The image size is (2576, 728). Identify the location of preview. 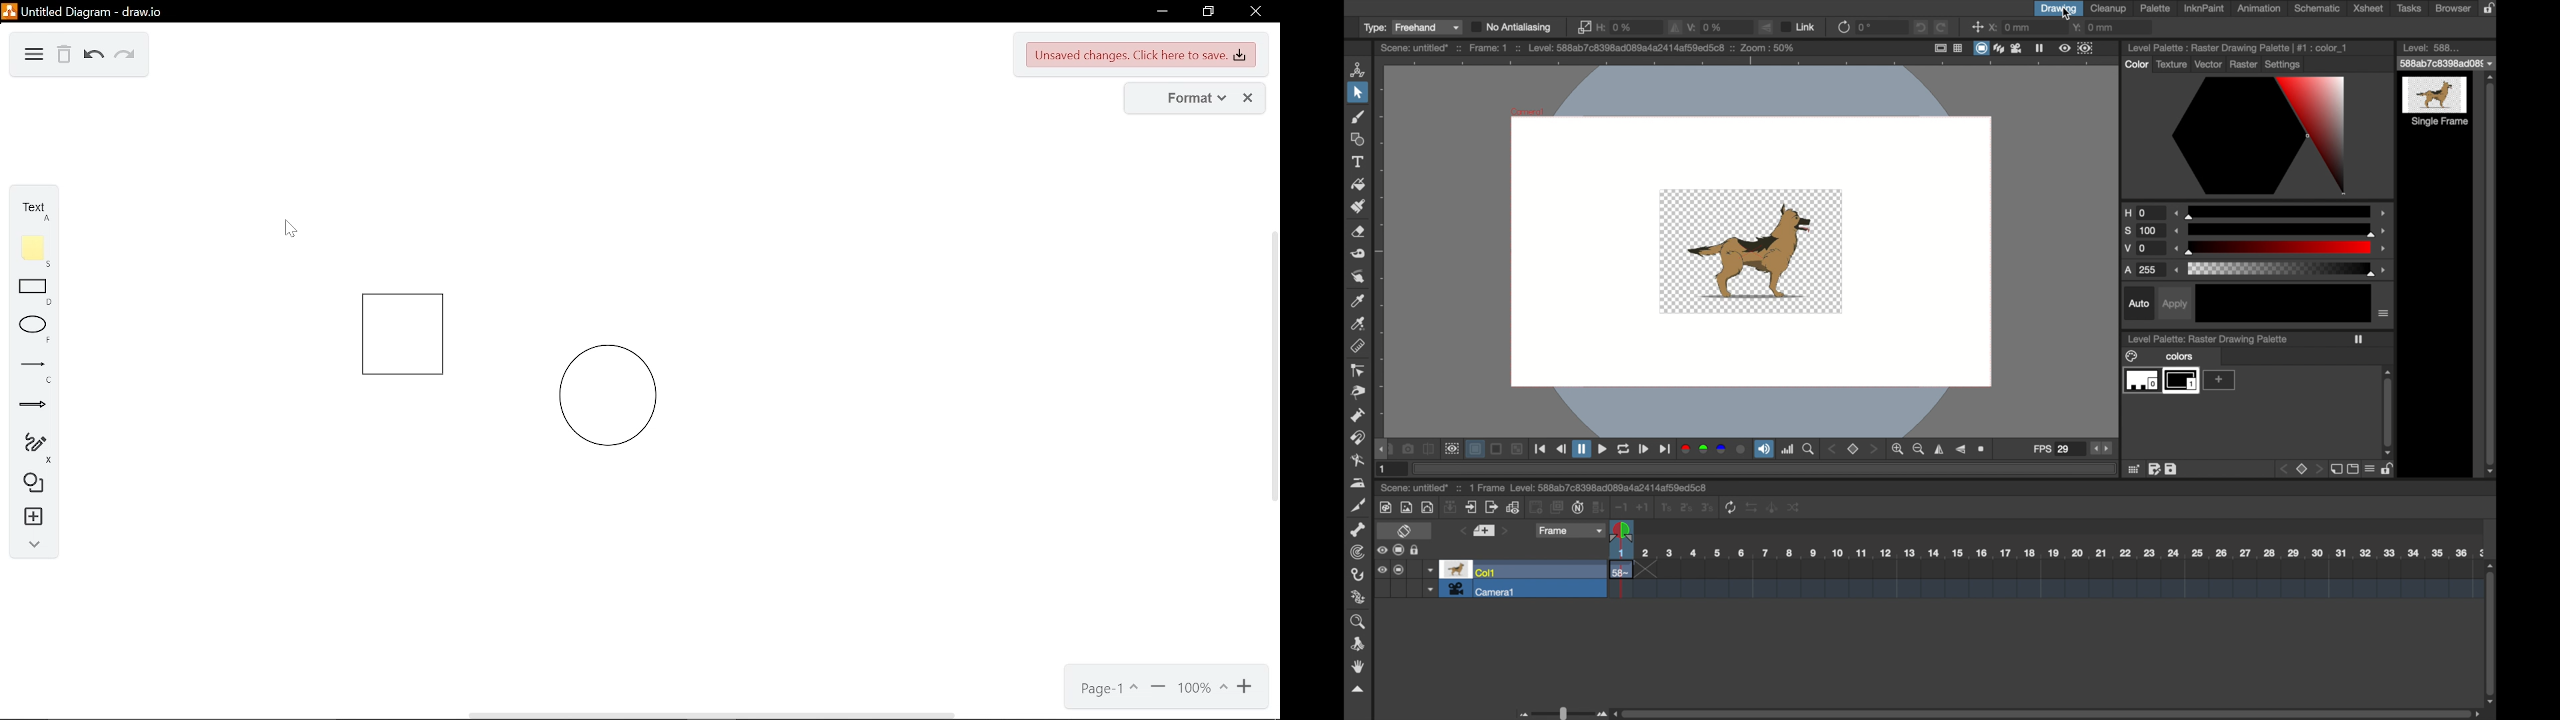
(2075, 47).